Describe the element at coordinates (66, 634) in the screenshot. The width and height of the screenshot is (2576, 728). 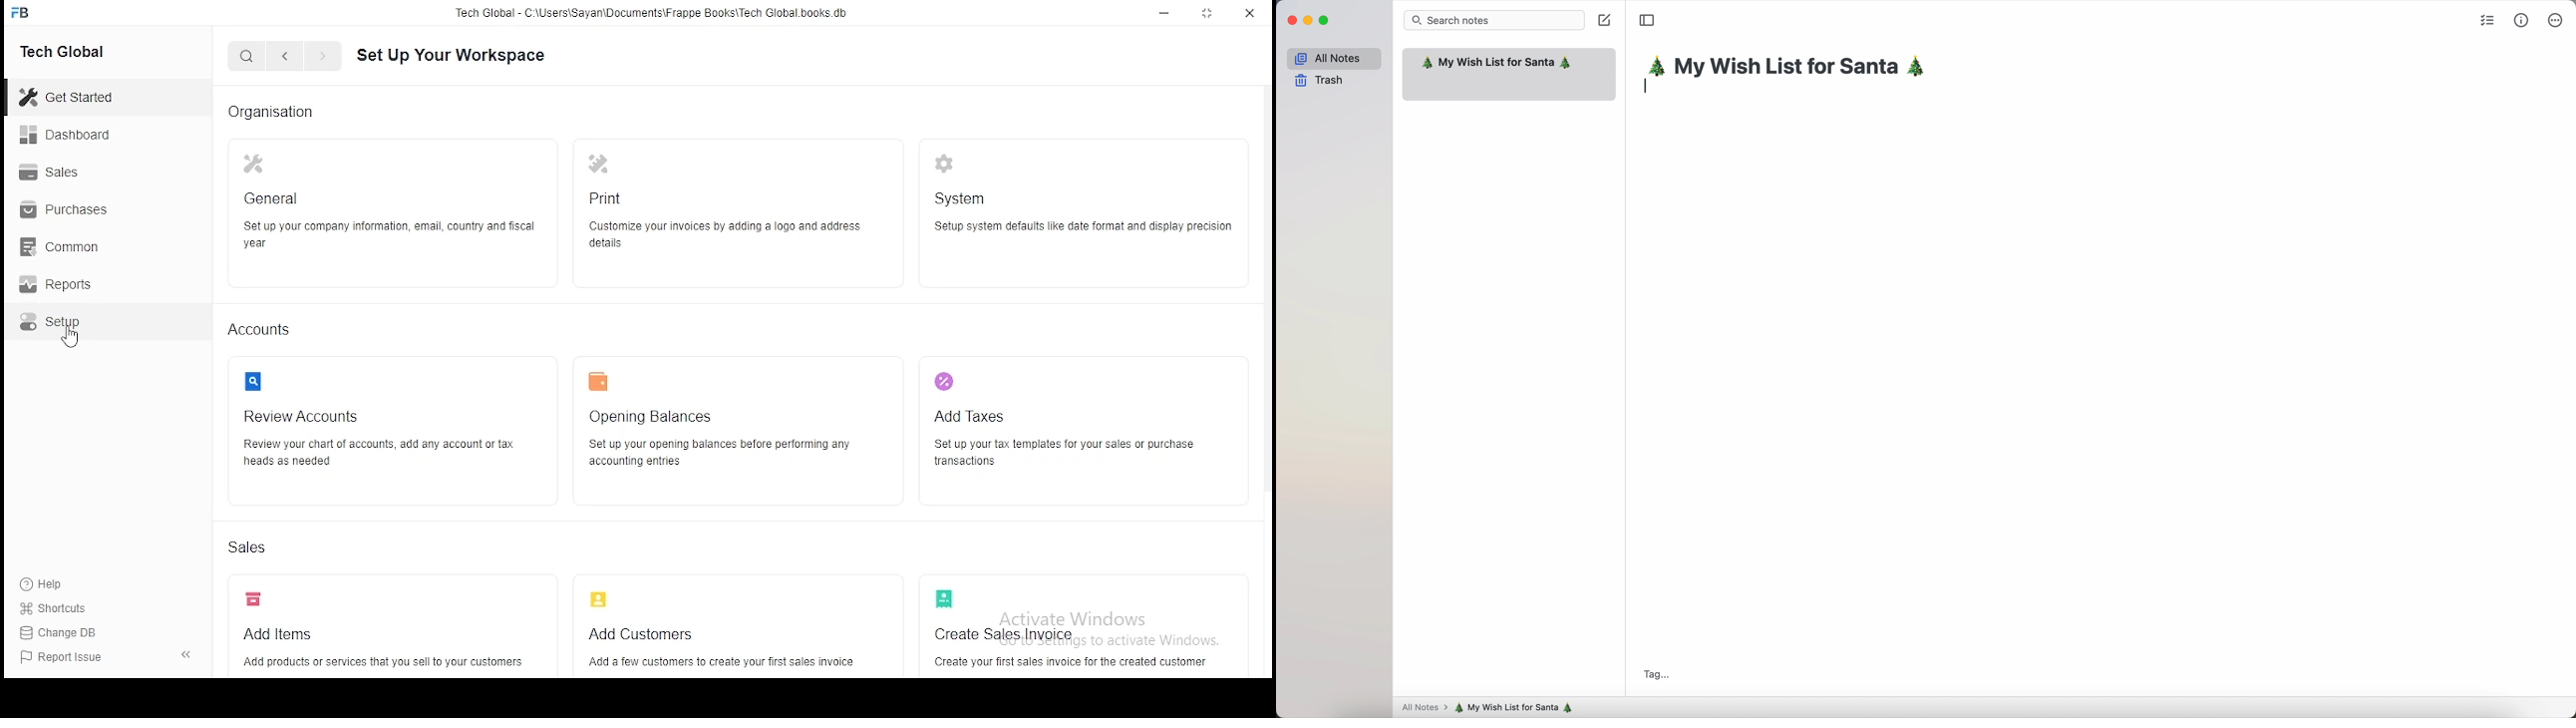
I see `change DB ` at that location.